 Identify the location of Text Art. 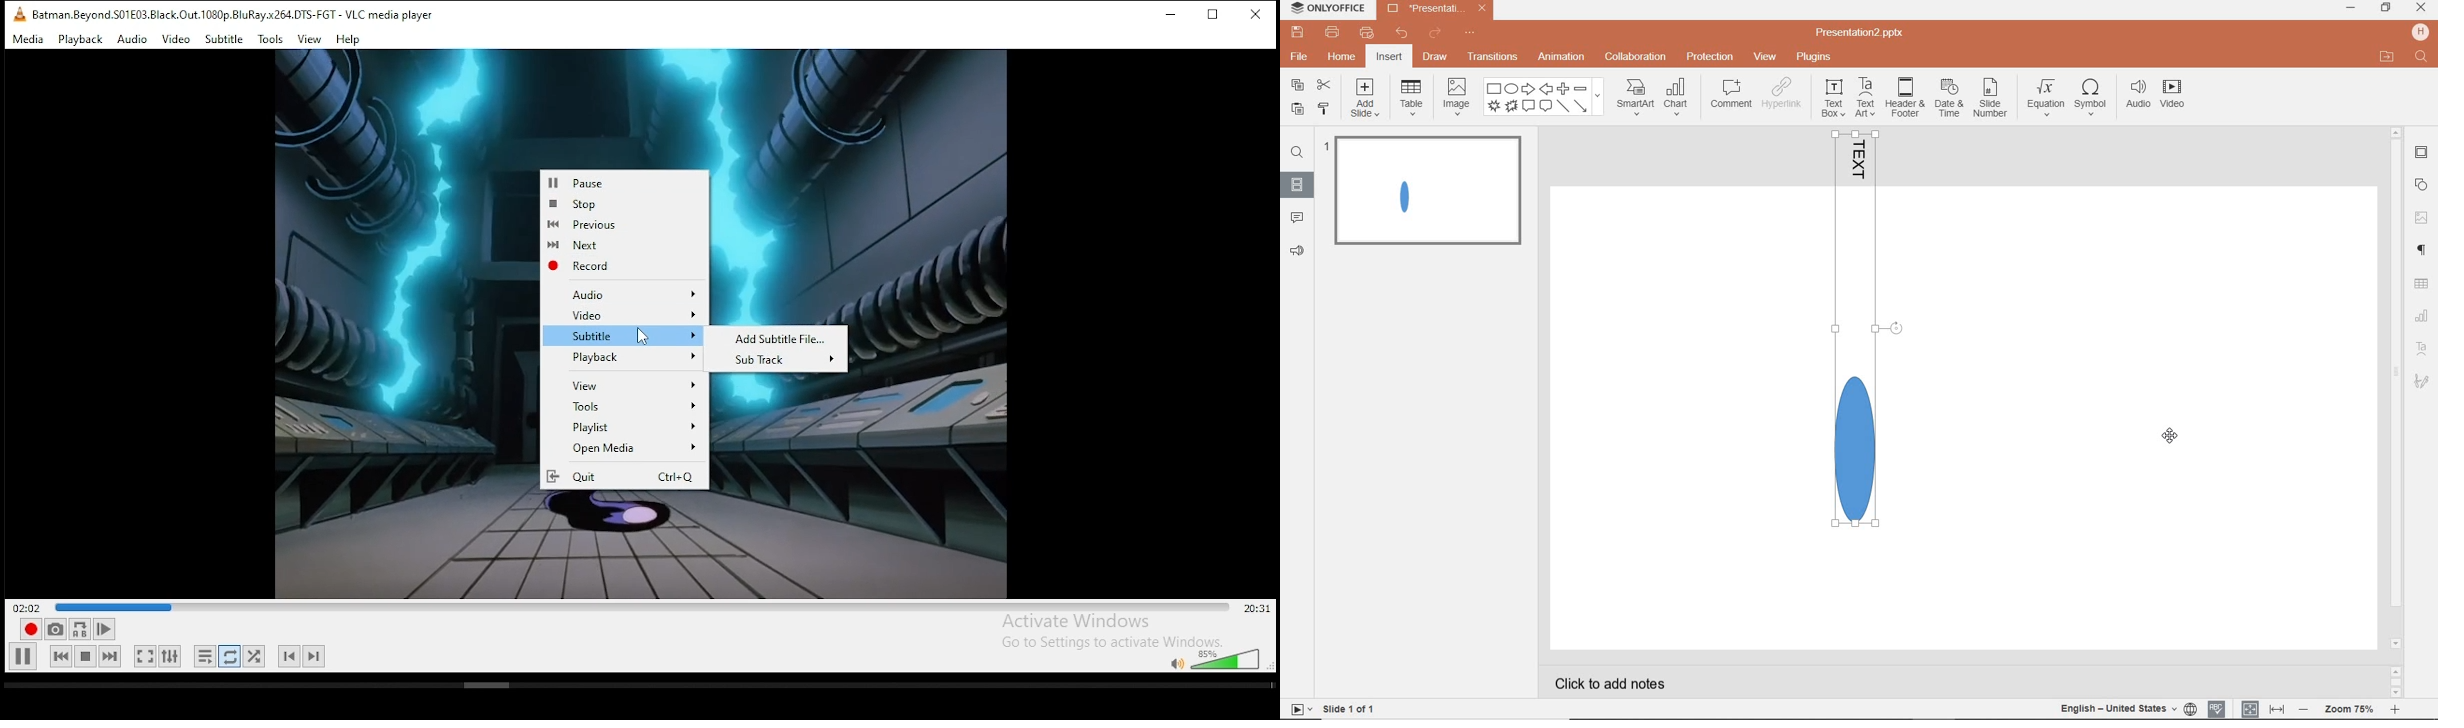
(2421, 348).